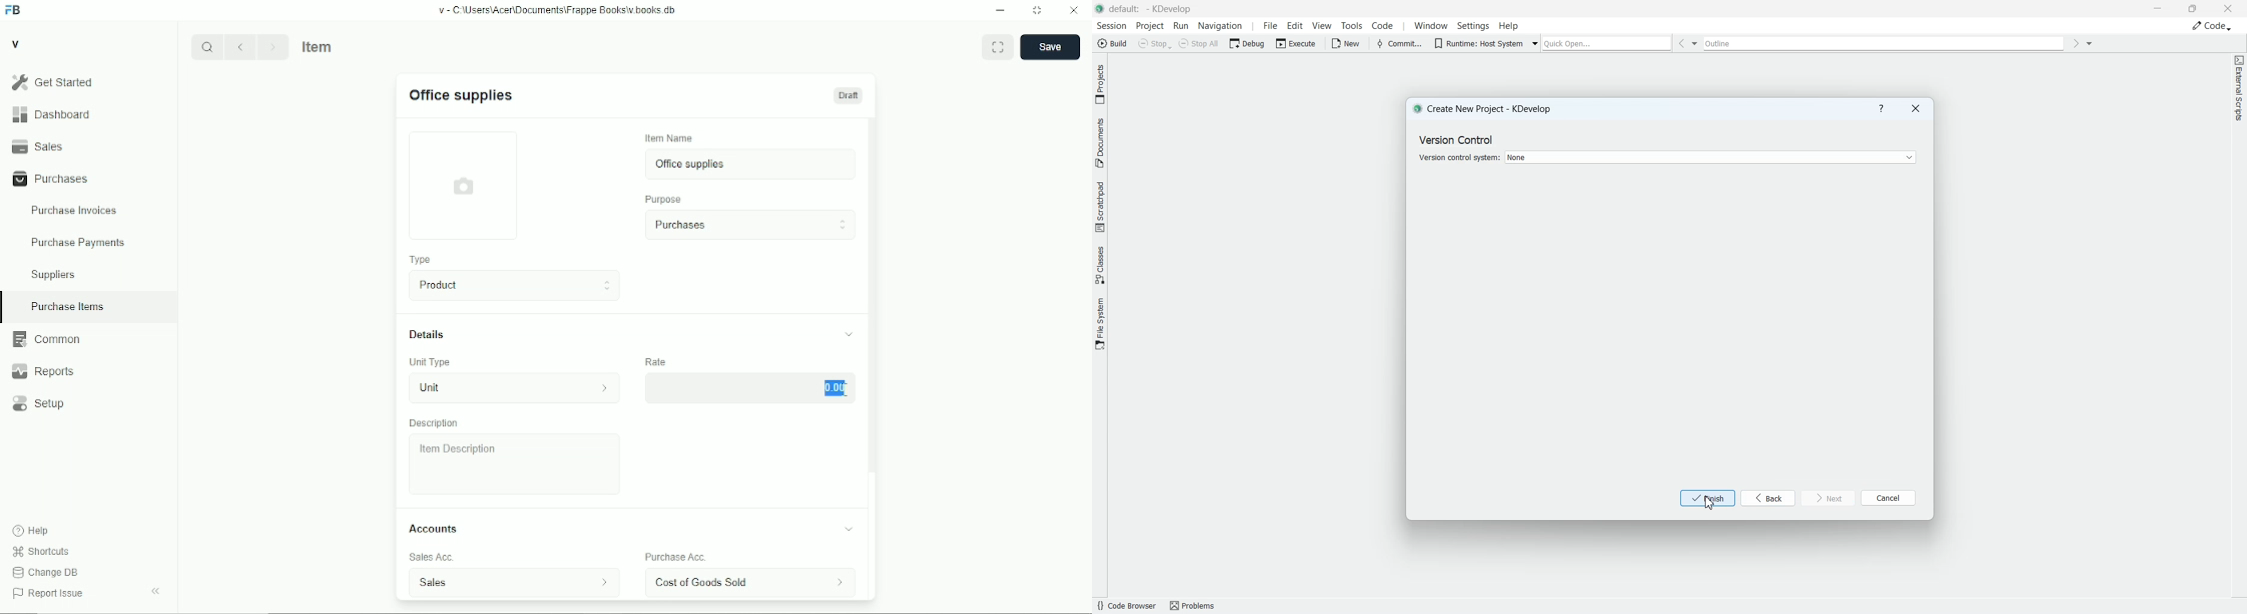  Describe the element at coordinates (465, 185) in the screenshot. I see `photo upload field` at that location.